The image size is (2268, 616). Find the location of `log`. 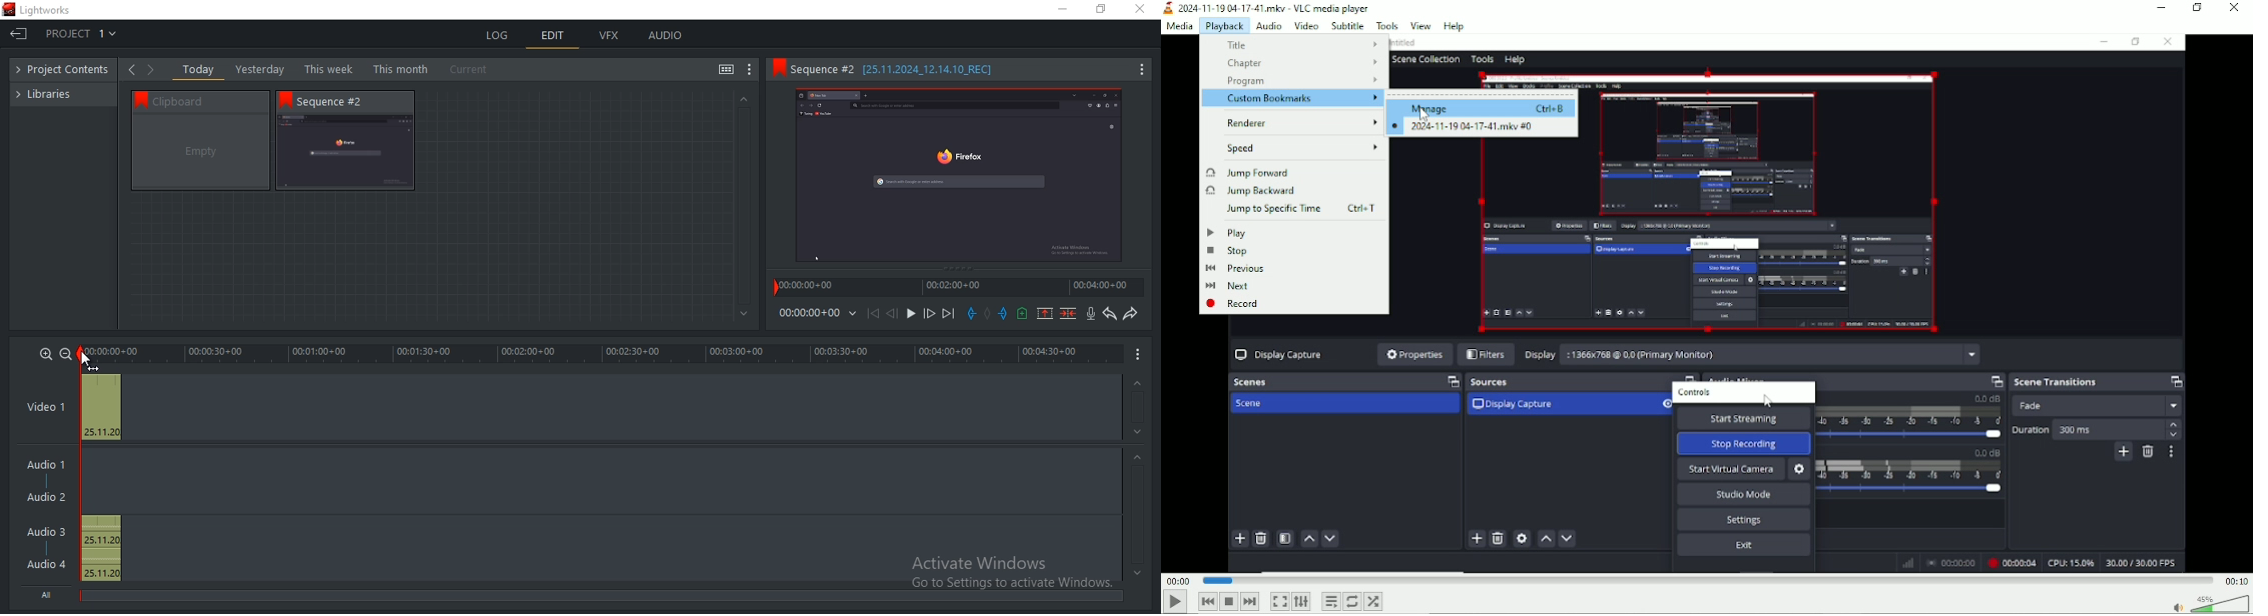

log is located at coordinates (499, 35).